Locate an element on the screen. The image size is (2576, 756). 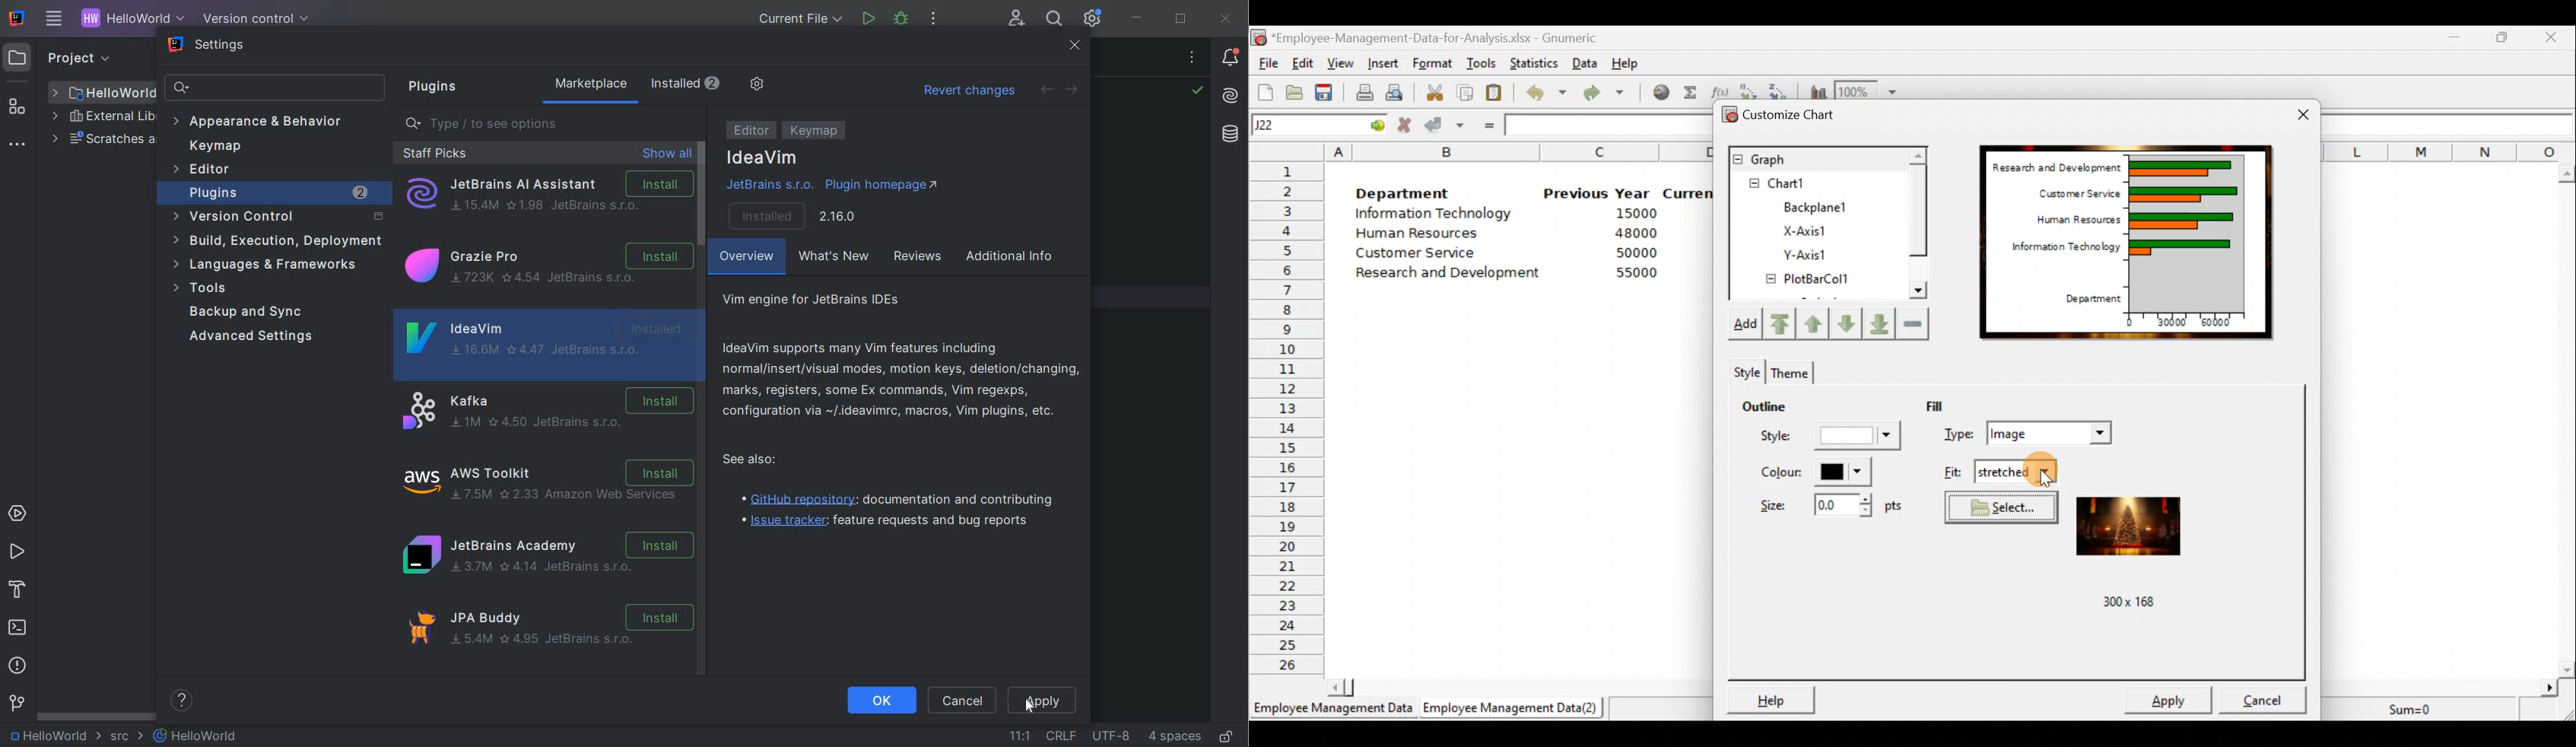
Select is located at coordinates (2003, 507).